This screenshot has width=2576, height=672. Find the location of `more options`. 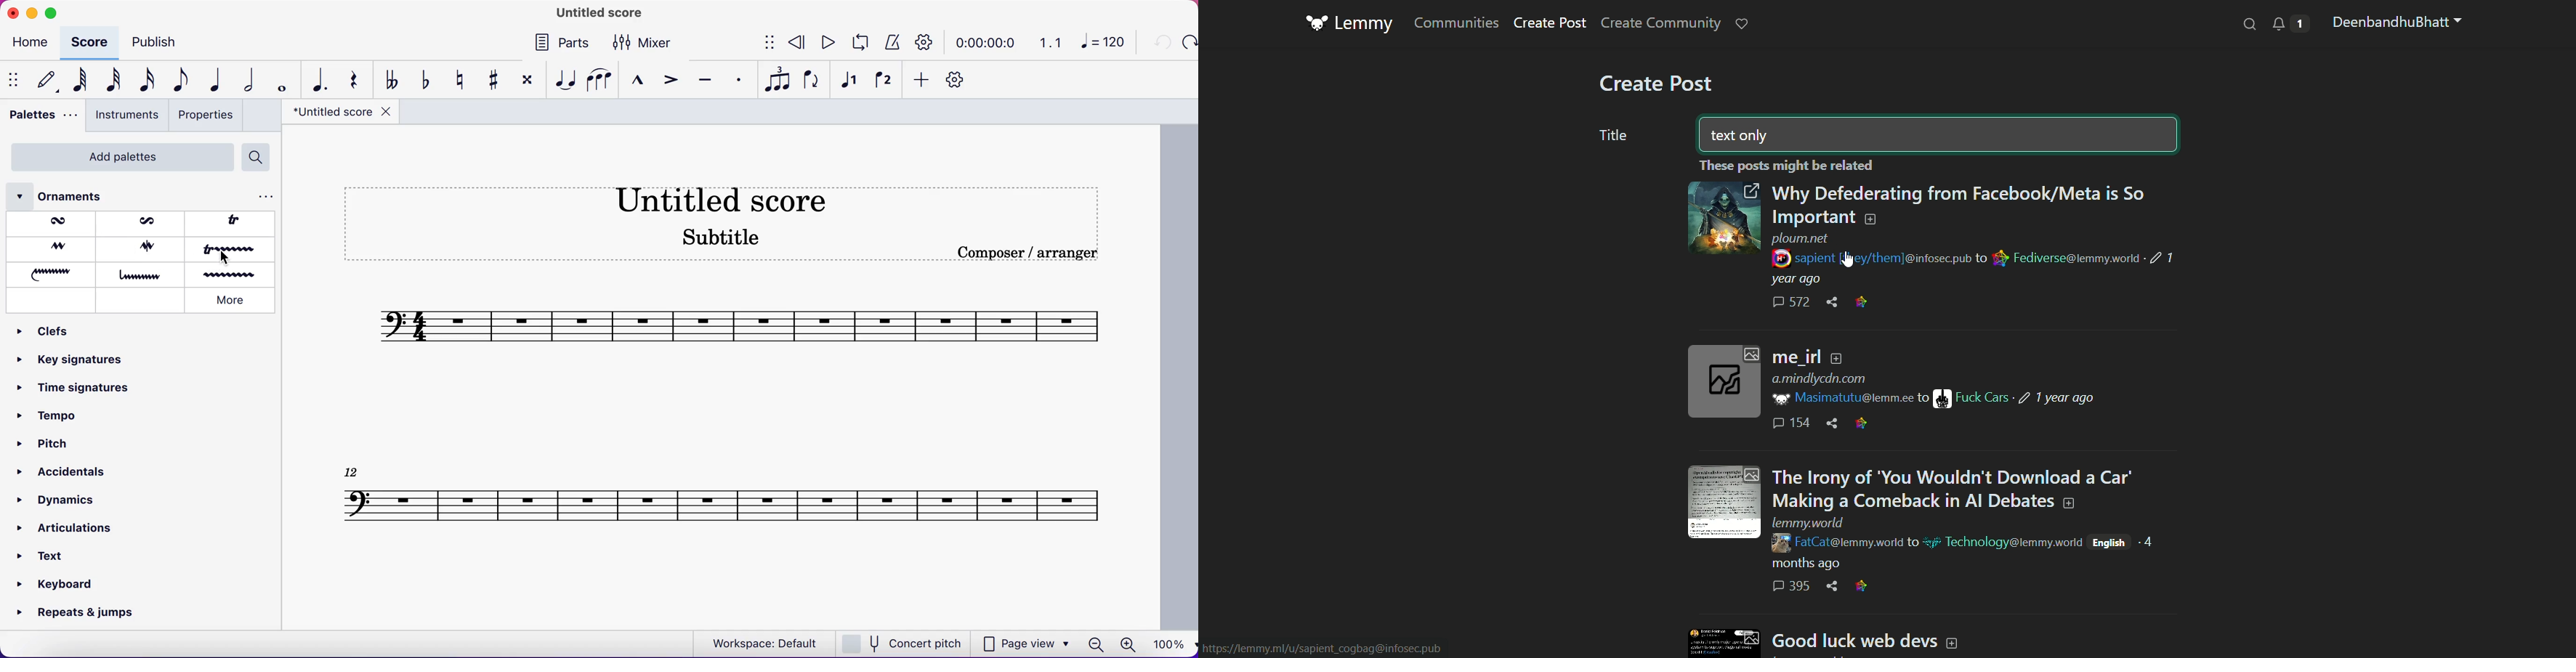

more options is located at coordinates (267, 197).